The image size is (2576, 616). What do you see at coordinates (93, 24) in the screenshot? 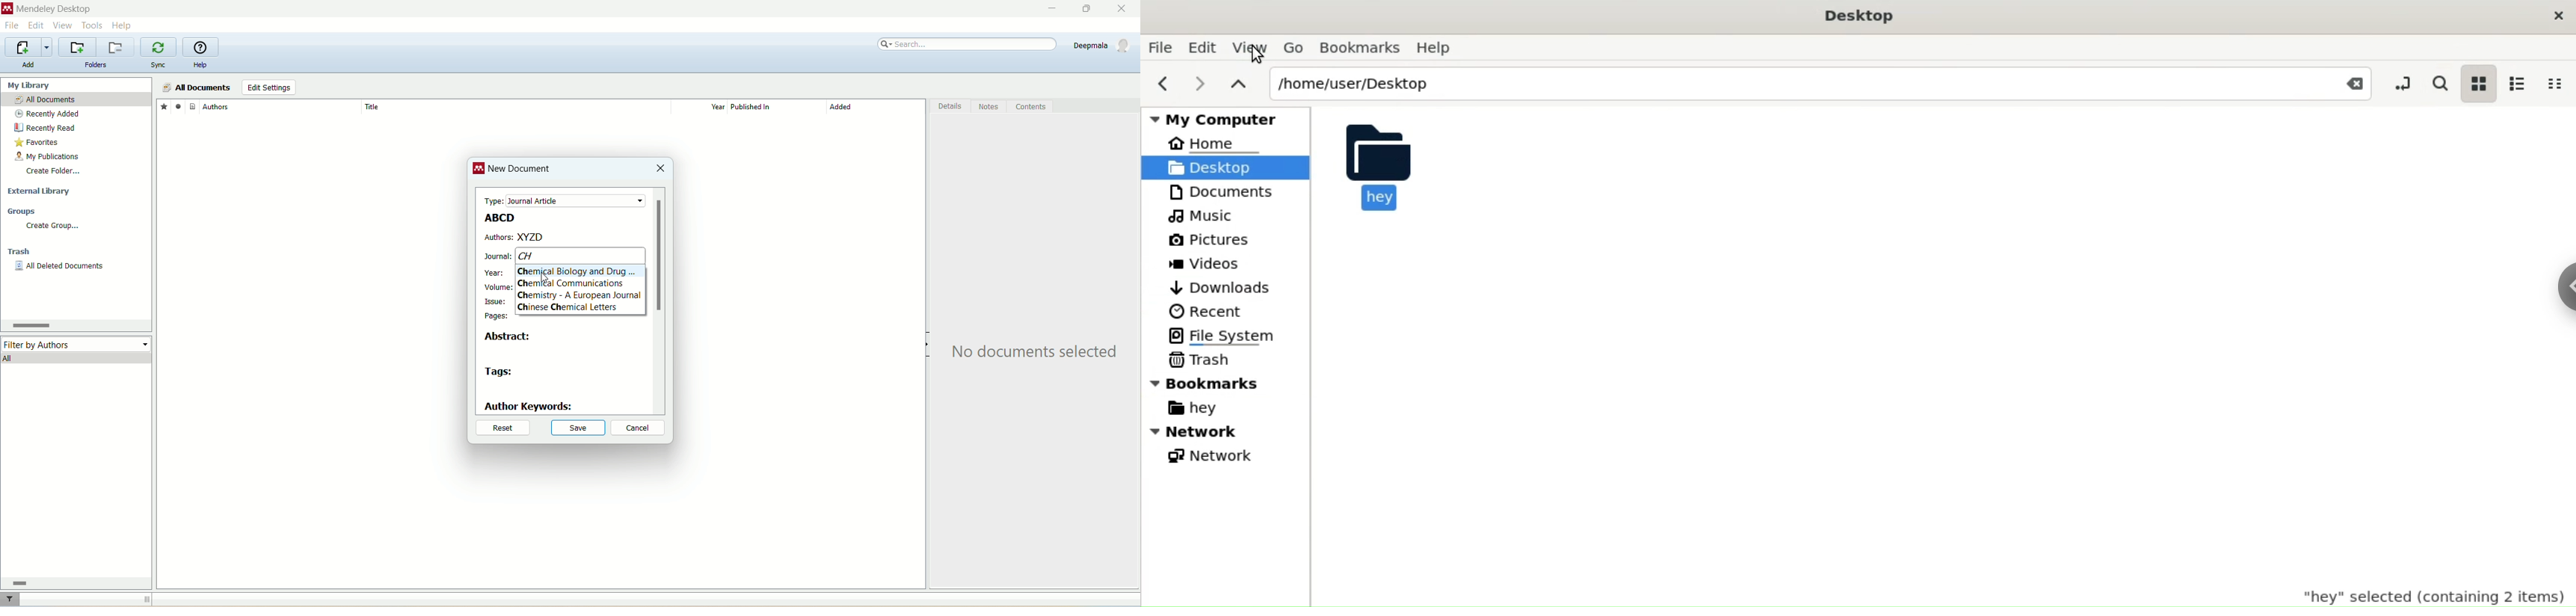
I see `tools` at bounding box center [93, 24].